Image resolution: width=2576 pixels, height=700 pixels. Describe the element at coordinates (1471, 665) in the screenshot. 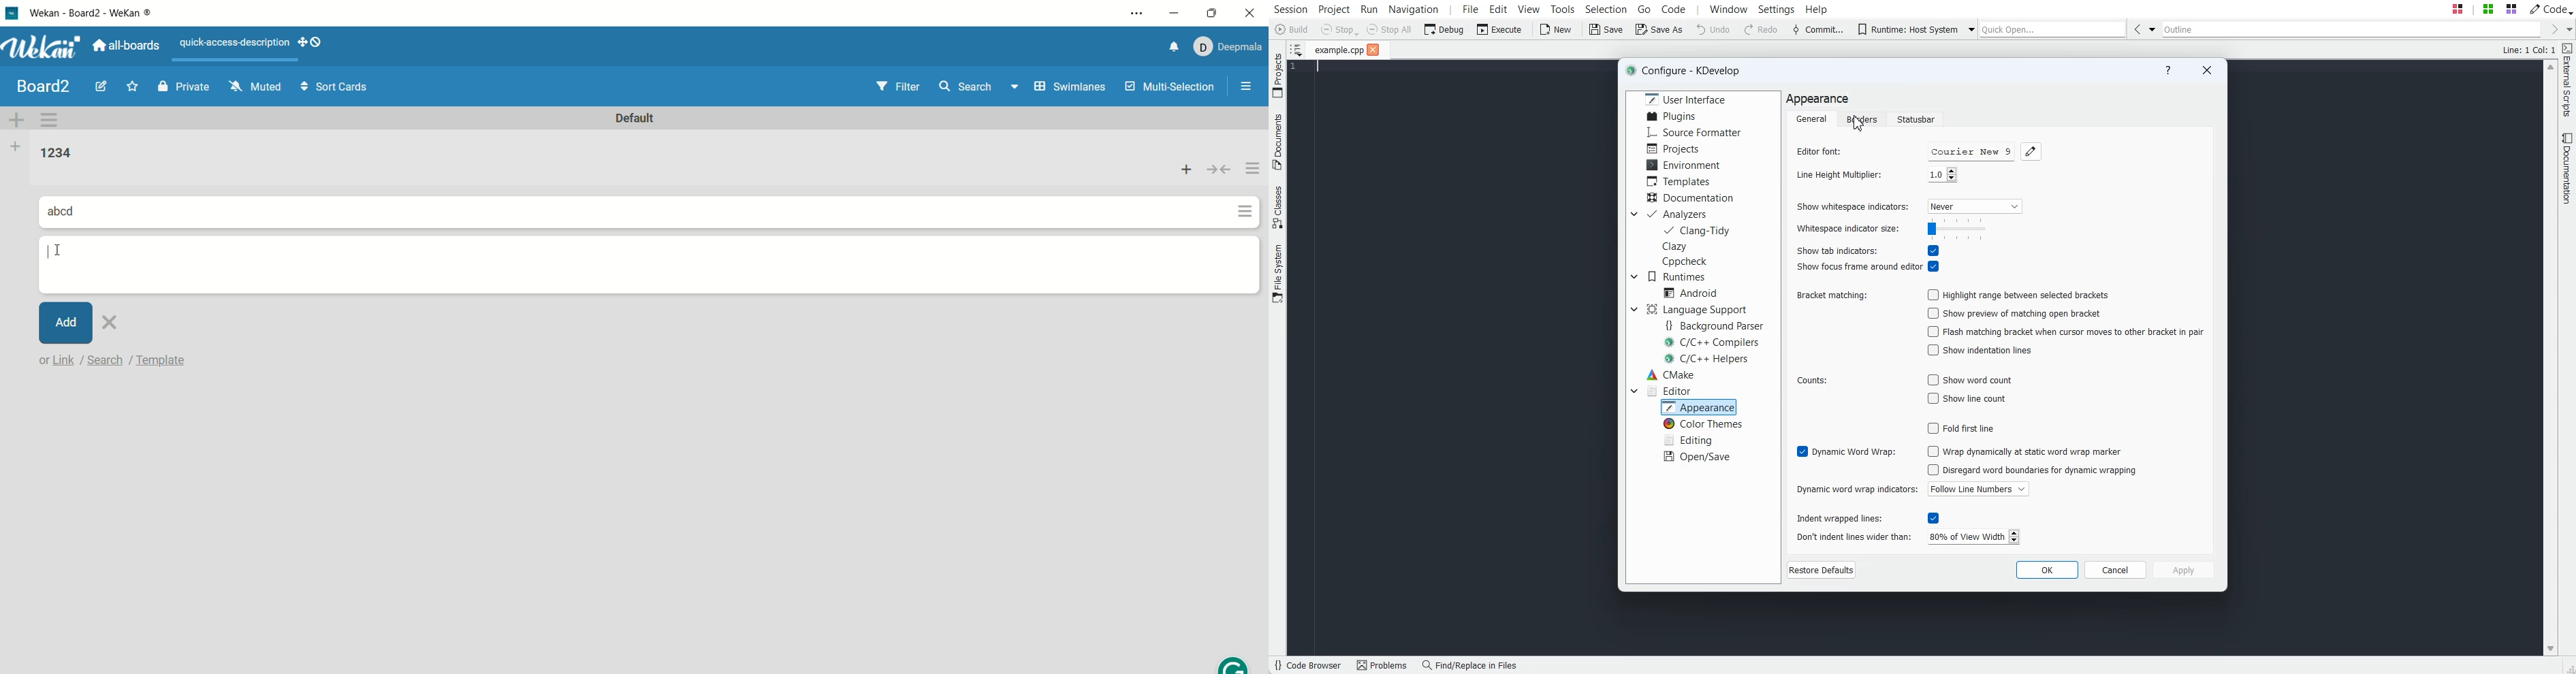

I see `Find/Replace in Files` at that location.